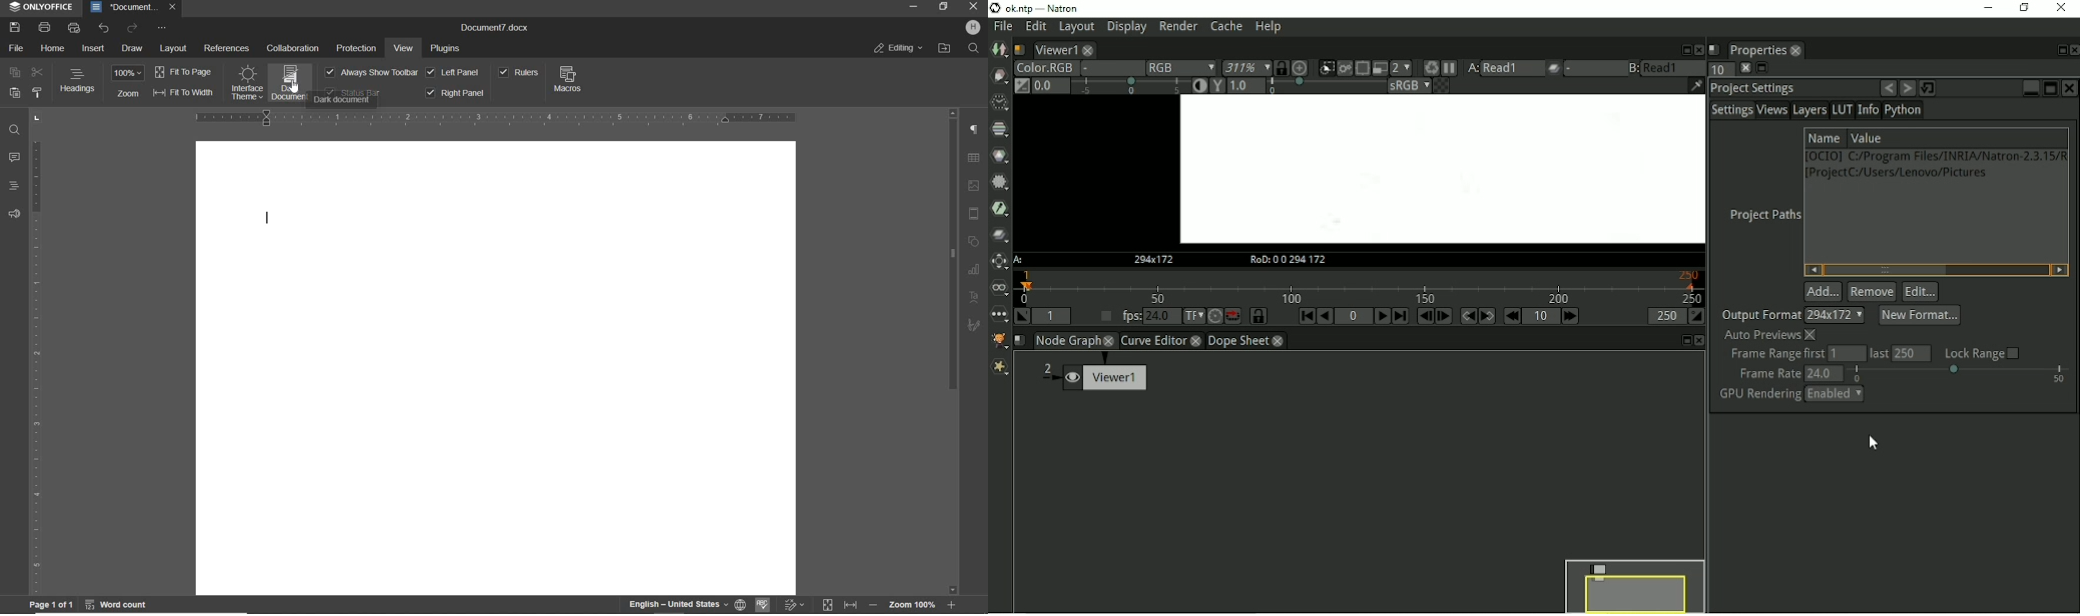 The width and height of the screenshot is (2100, 616). I want to click on FEEDBACK & SUPPORT, so click(14, 215).